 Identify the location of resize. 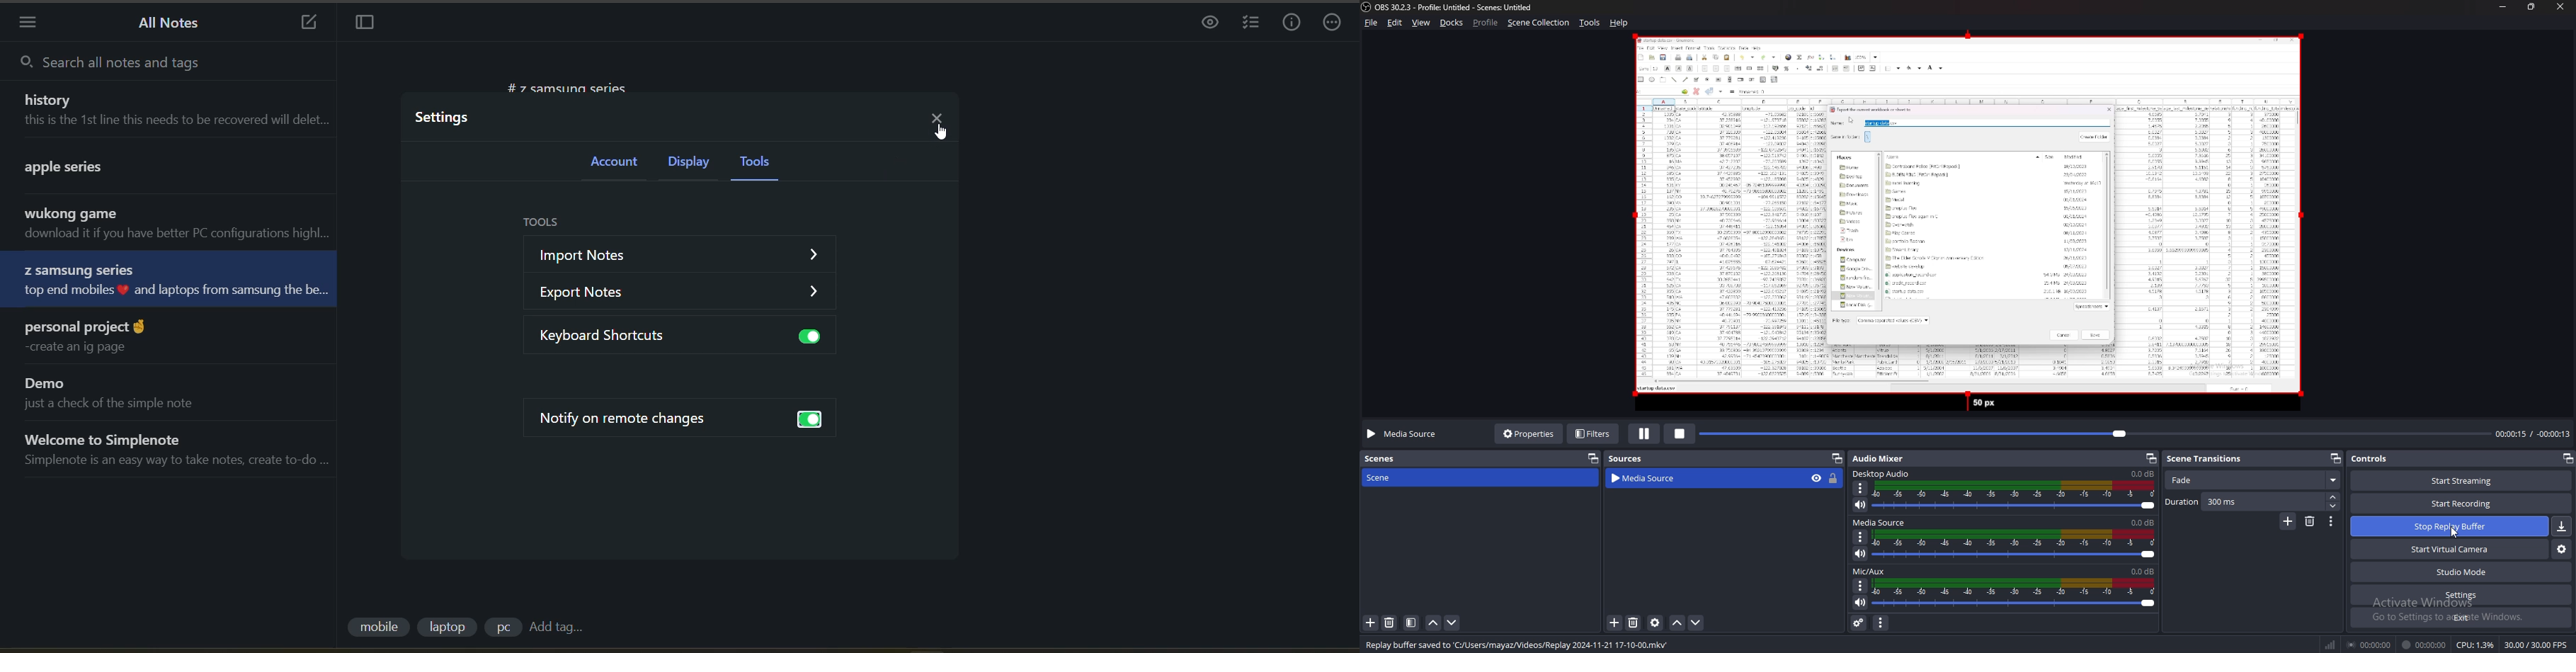
(2531, 6).